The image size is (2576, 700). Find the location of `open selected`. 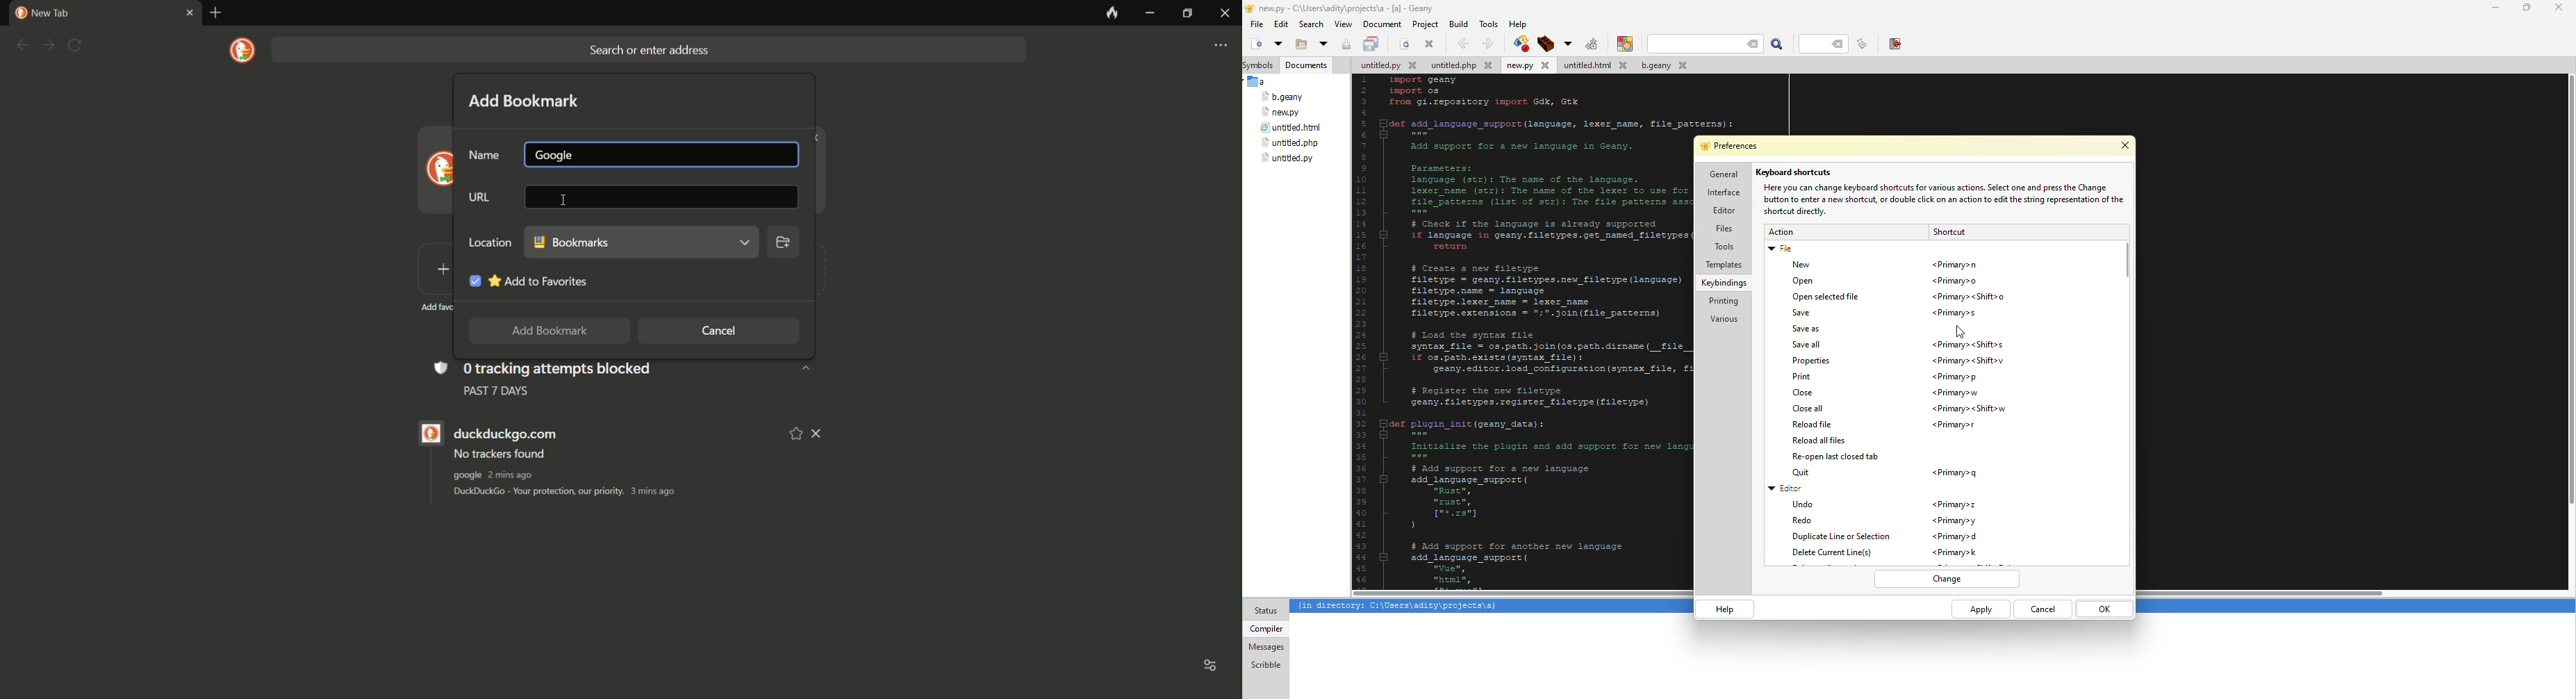

open selected is located at coordinates (1827, 297).